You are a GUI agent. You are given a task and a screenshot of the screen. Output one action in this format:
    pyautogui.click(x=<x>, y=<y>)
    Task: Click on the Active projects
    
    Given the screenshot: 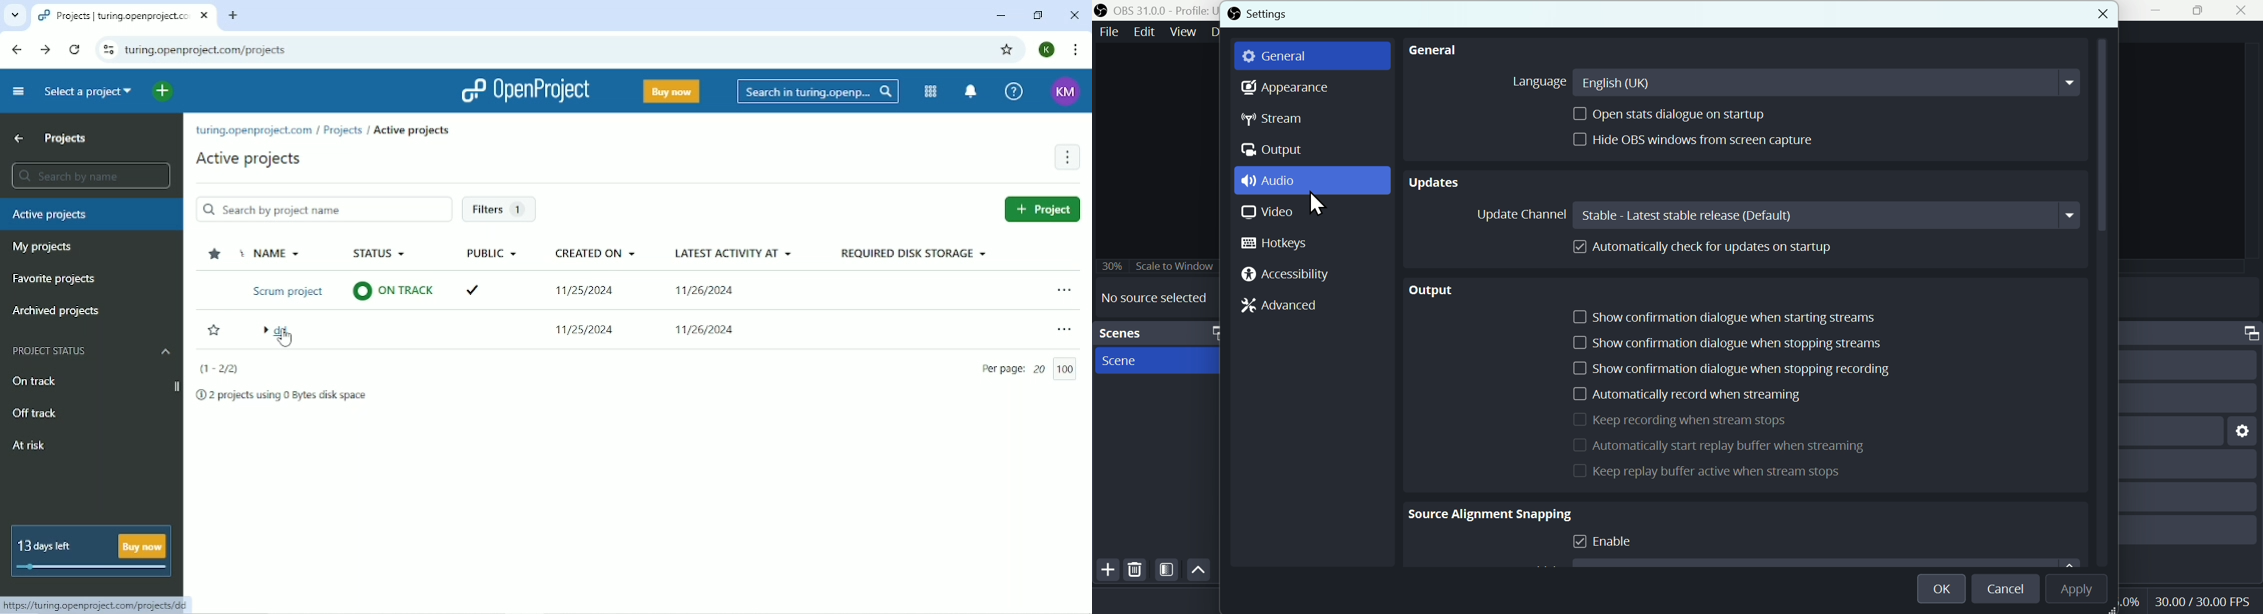 What is the action you would take?
    pyautogui.click(x=412, y=130)
    